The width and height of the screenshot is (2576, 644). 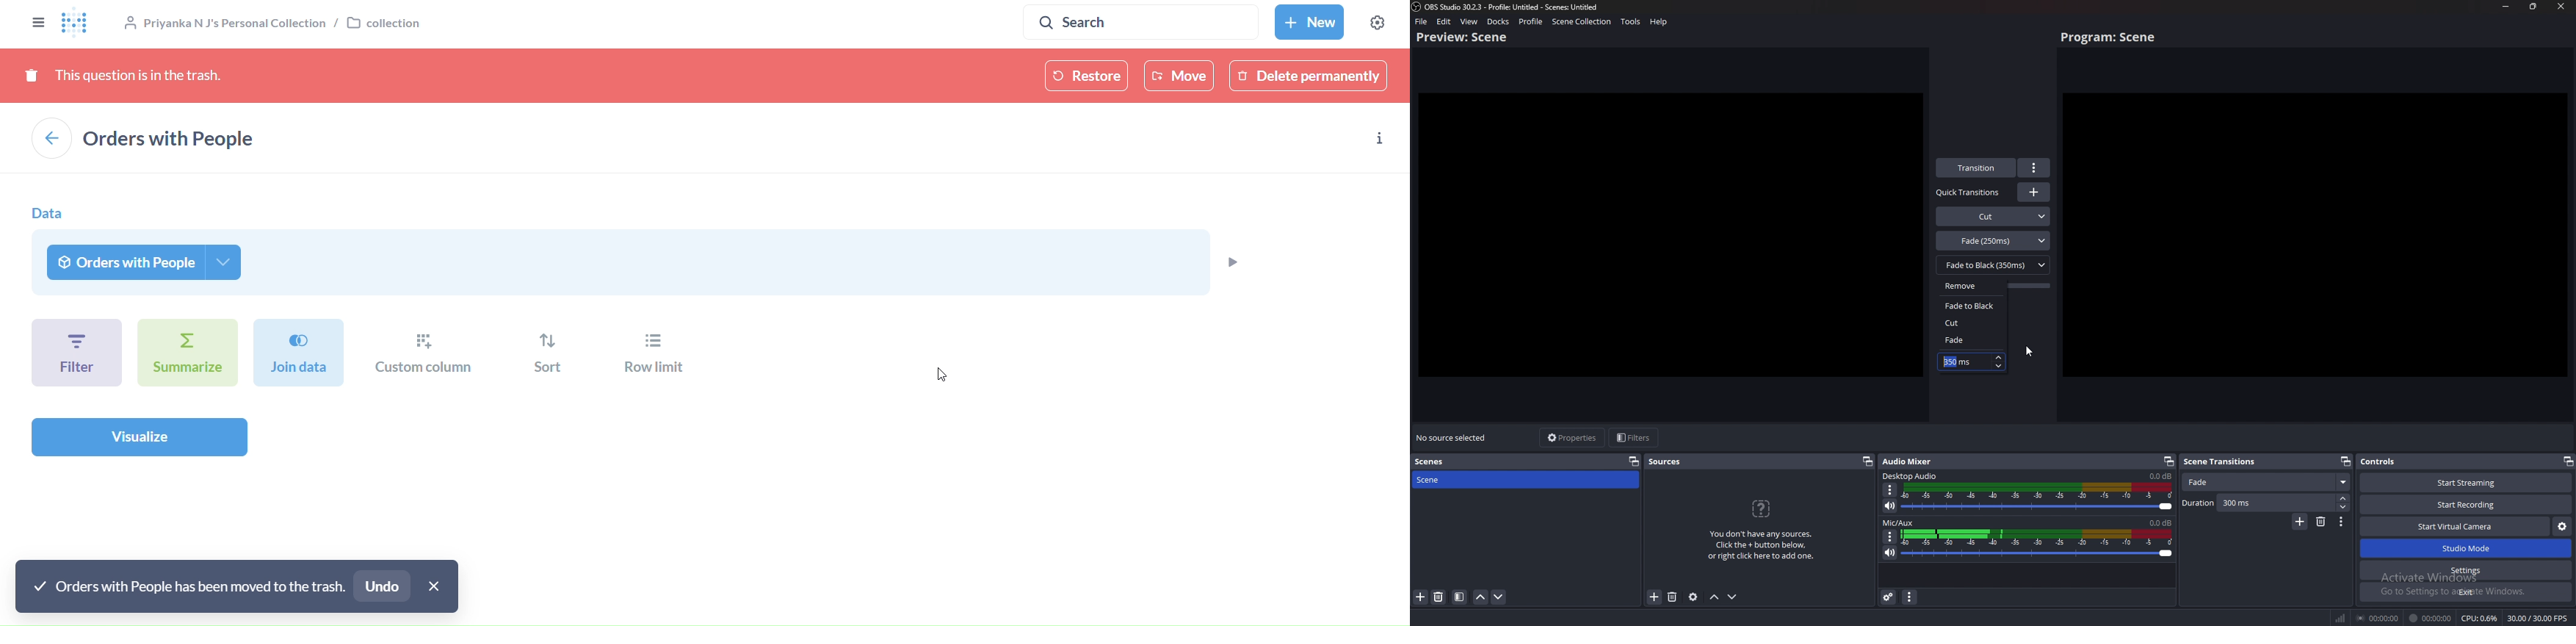 What do you see at coordinates (1630, 22) in the screenshot?
I see `tools` at bounding box center [1630, 22].